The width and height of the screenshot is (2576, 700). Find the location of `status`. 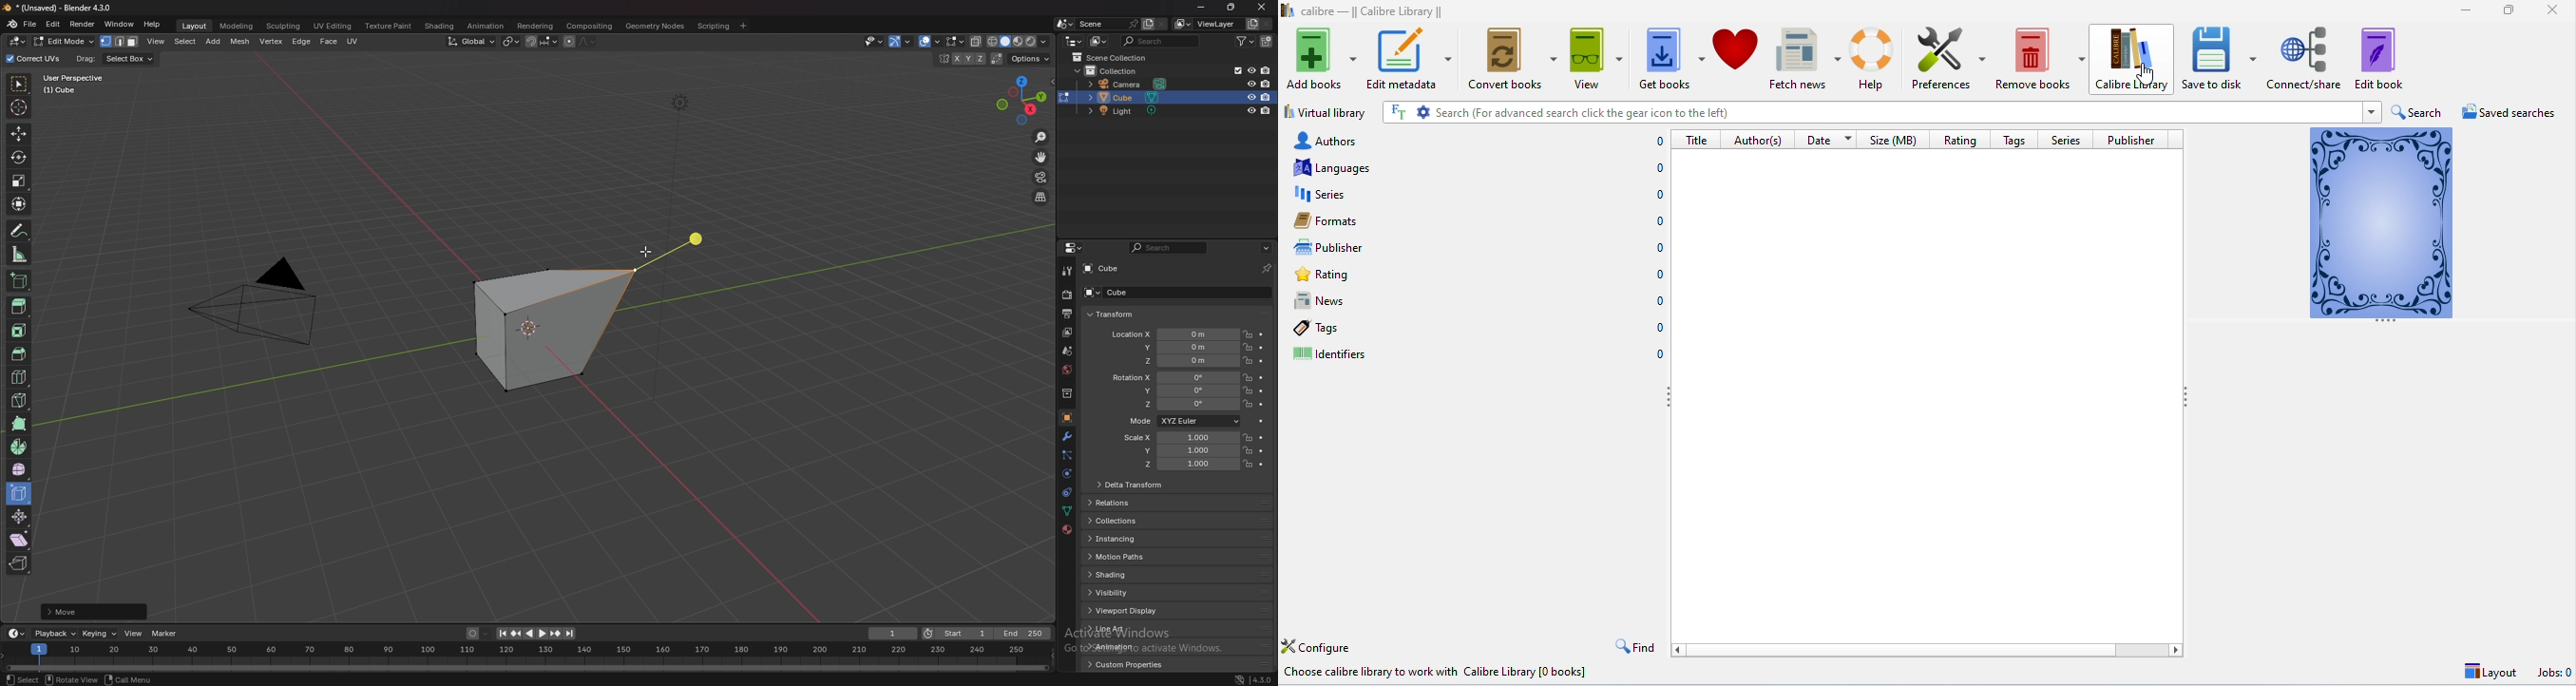

status is located at coordinates (639, 680).